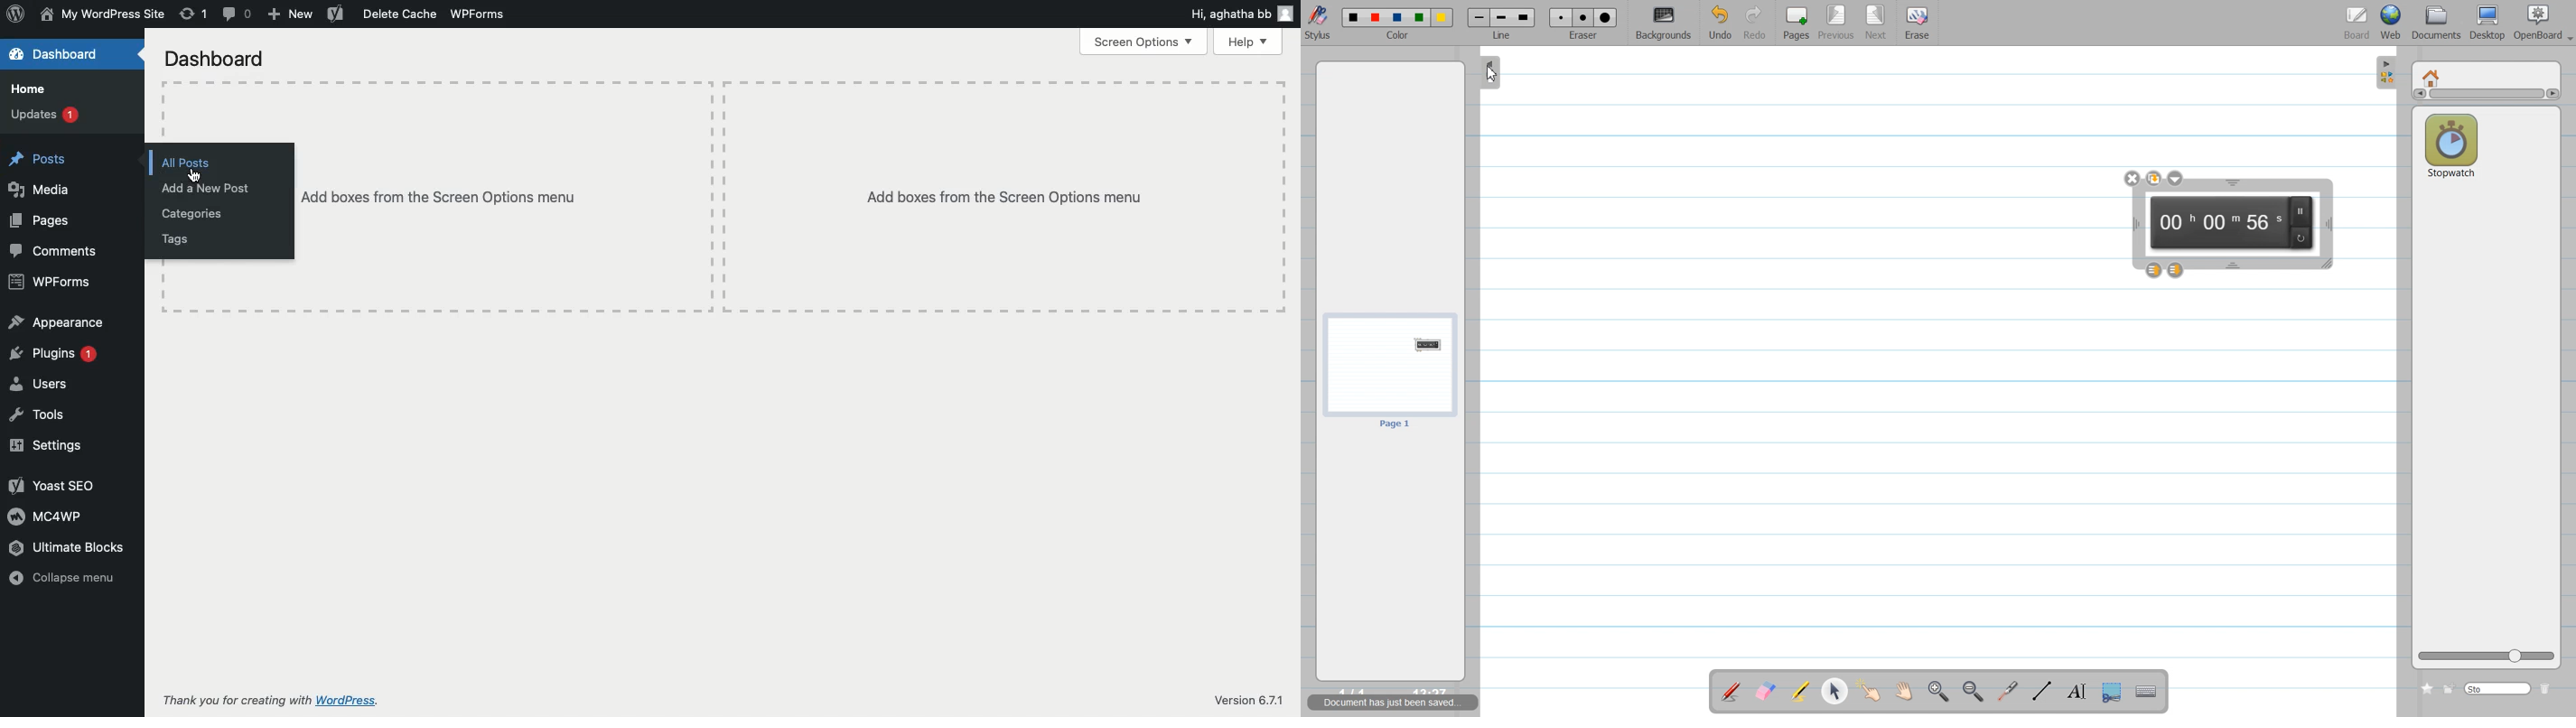  What do you see at coordinates (337, 14) in the screenshot?
I see `Yoast` at bounding box center [337, 14].